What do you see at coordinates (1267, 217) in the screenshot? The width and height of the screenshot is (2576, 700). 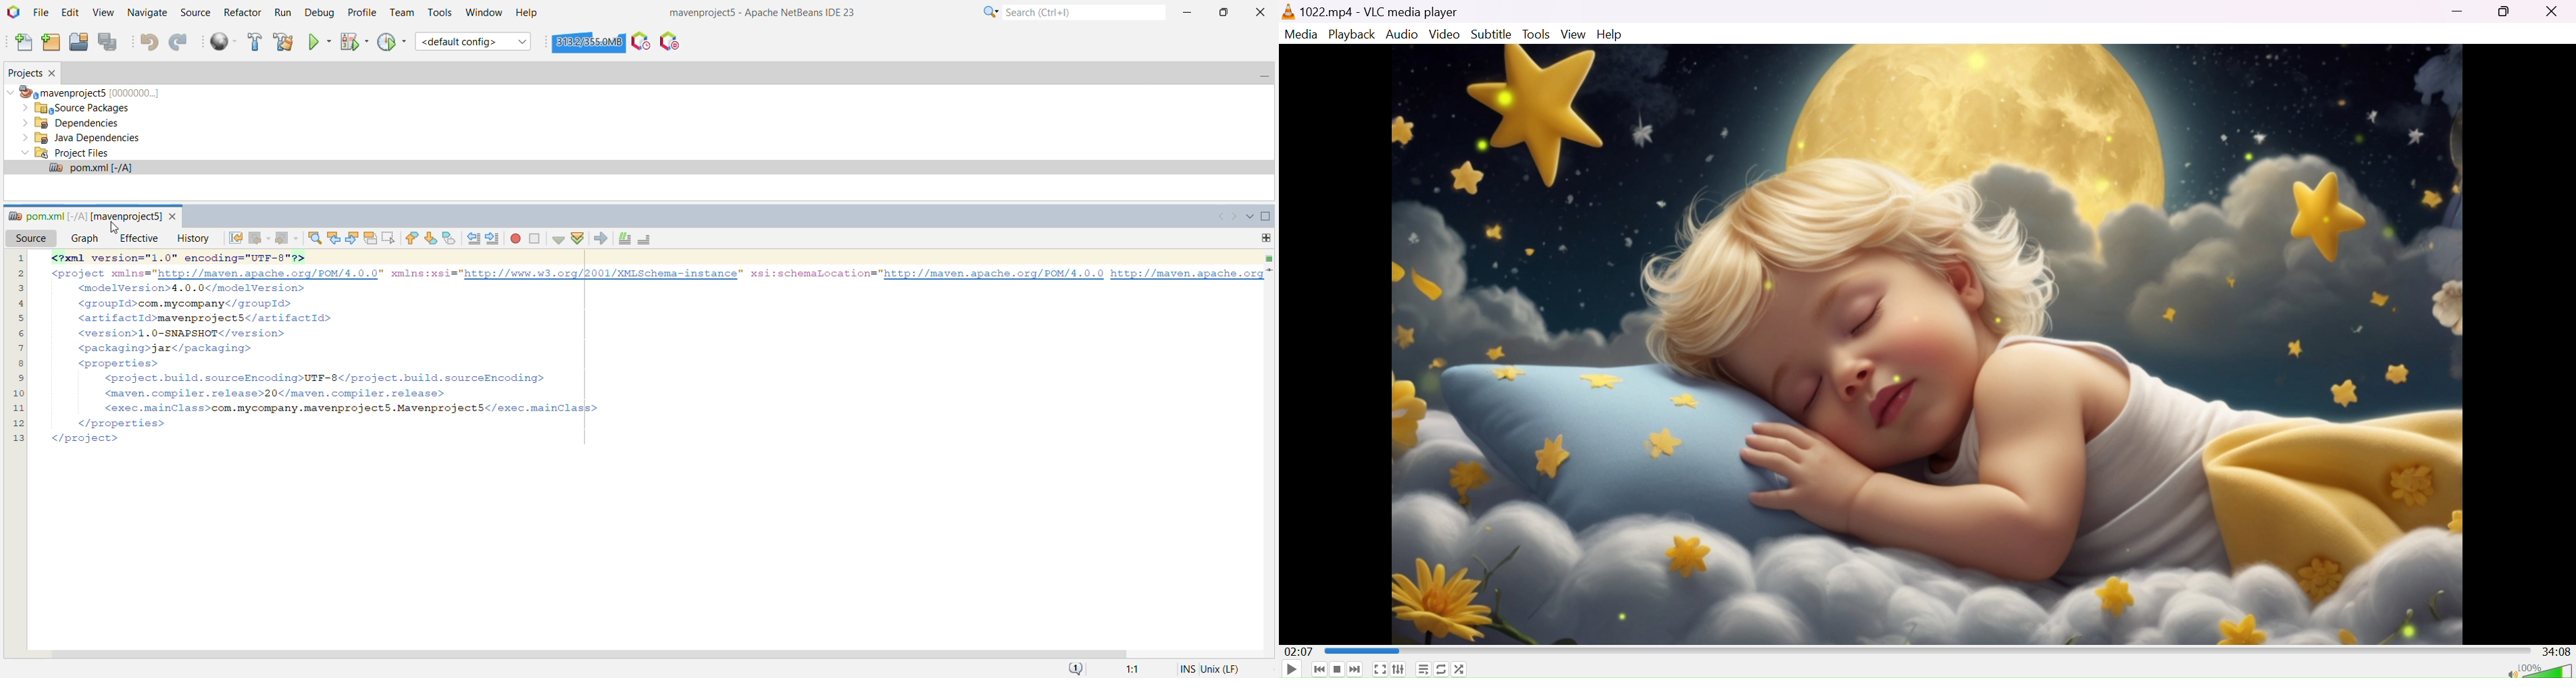 I see `Maximize Window` at bounding box center [1267, 217].